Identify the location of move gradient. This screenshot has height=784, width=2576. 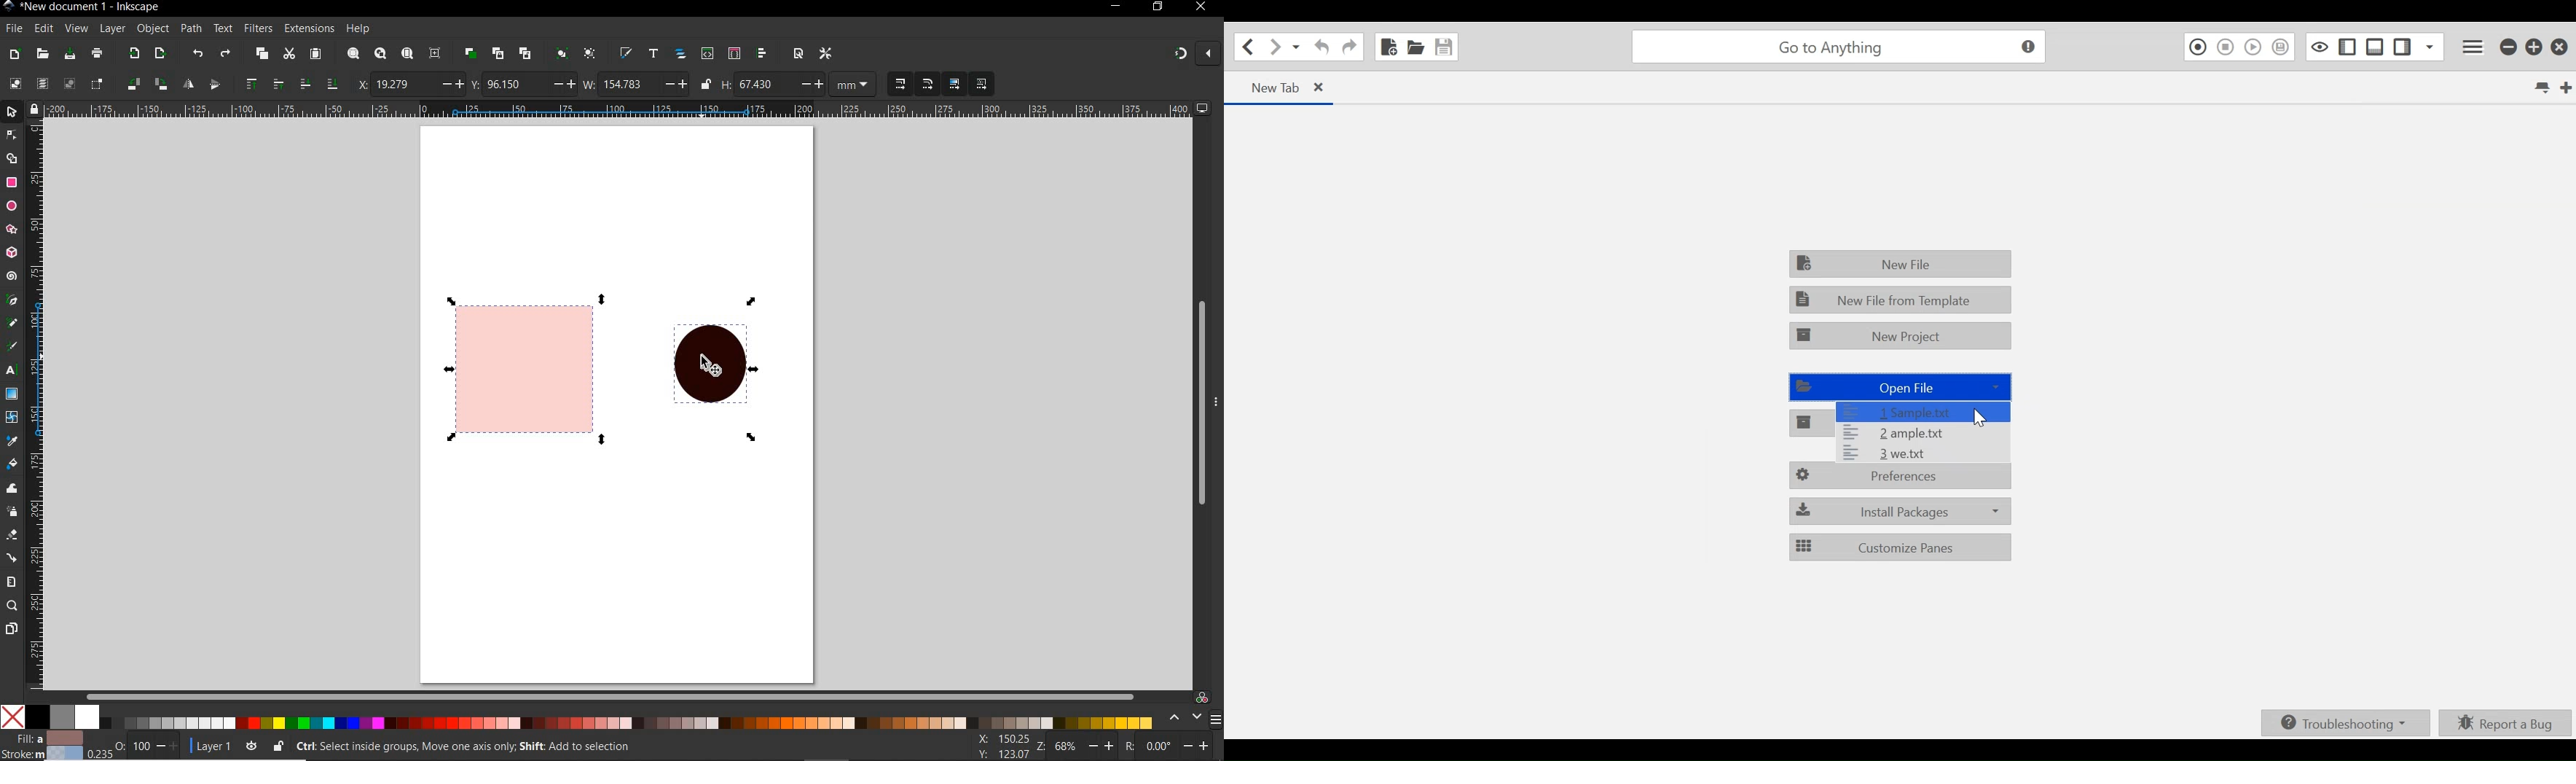
(955, 83).